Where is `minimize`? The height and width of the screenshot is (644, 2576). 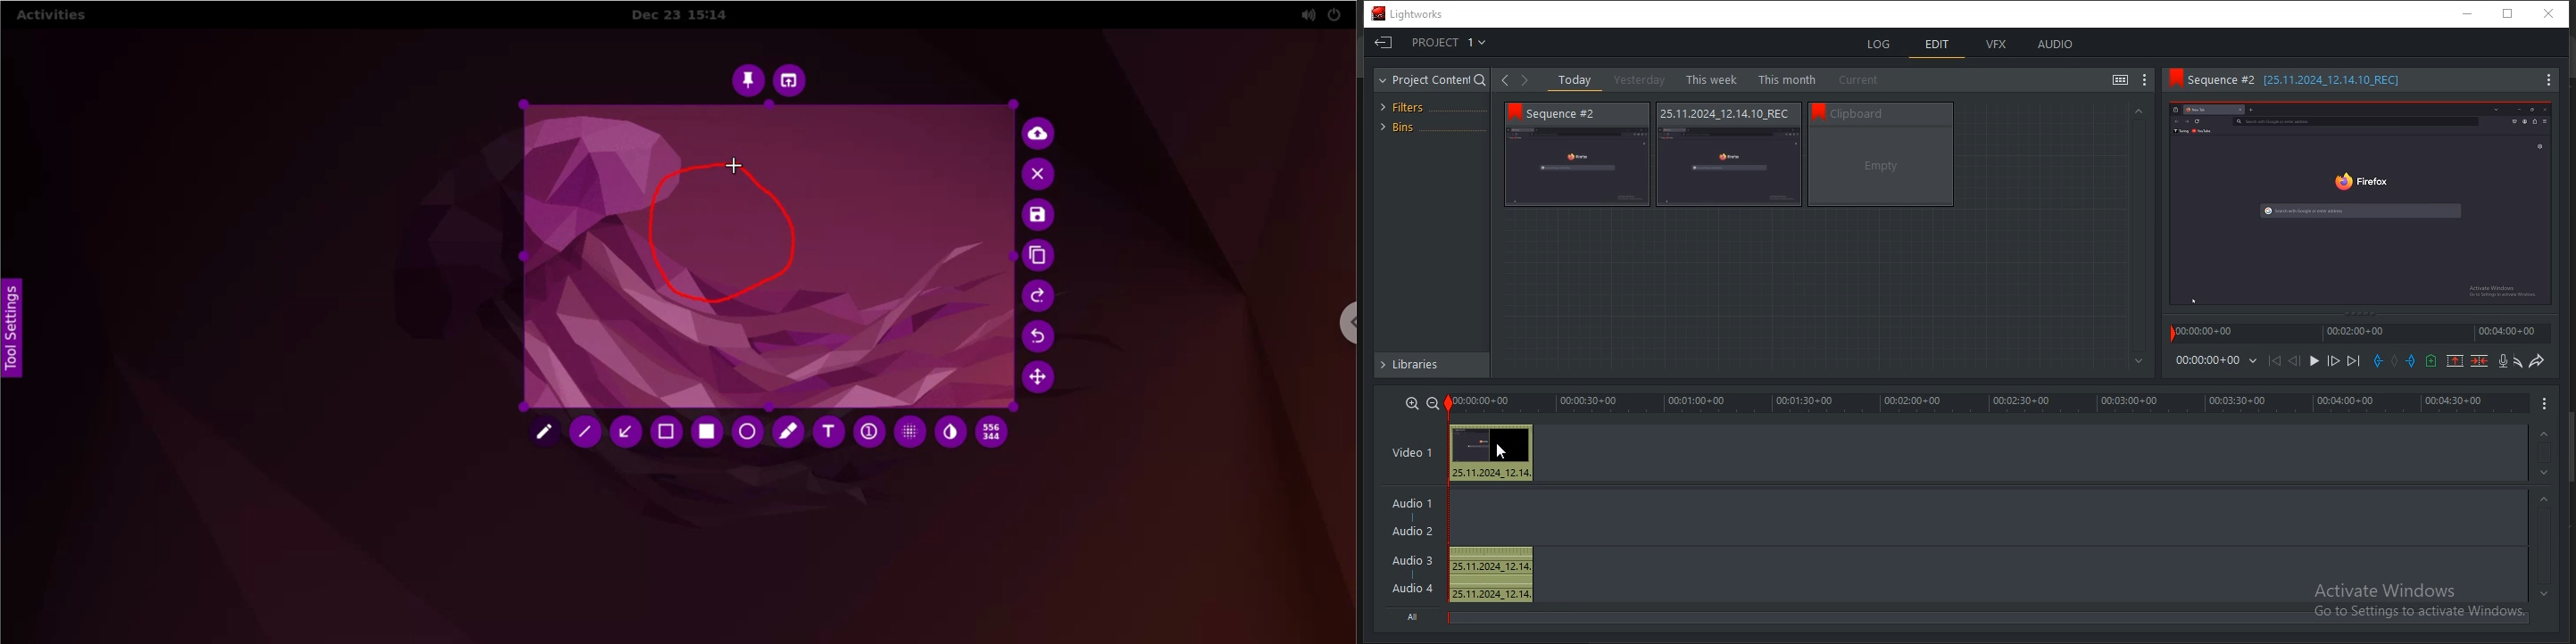
minimize is located at coordinates (2473, 12).